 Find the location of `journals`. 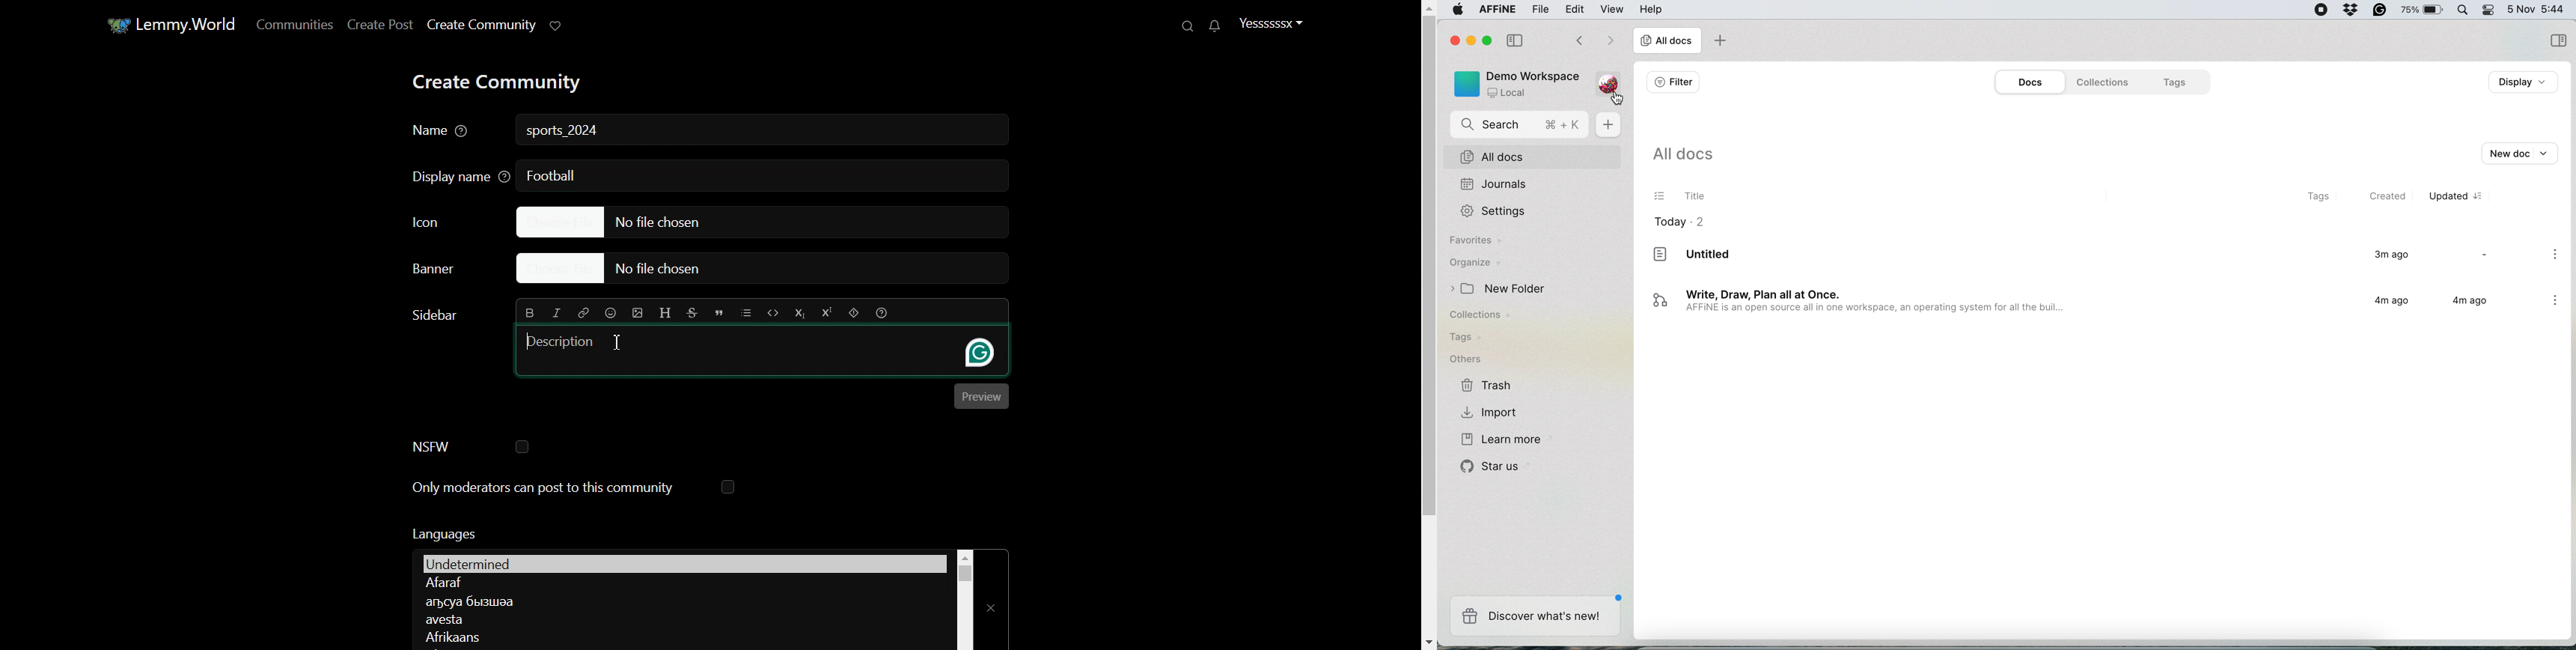

journals is located at coordinates (1494, 185).